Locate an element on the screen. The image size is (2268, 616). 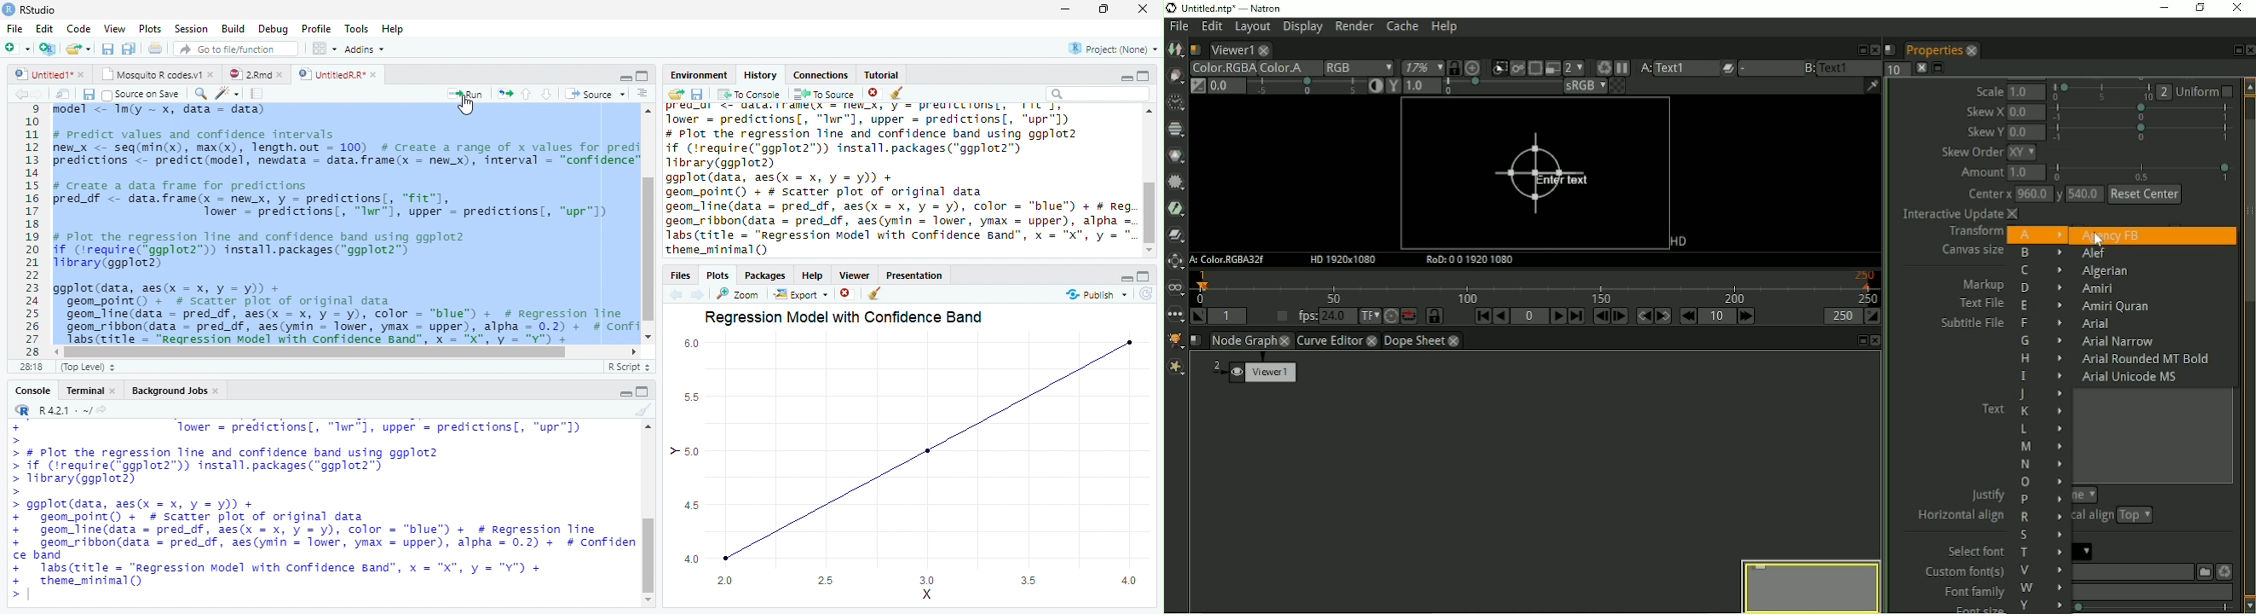
Close  is located at coordinates (1144, 10).